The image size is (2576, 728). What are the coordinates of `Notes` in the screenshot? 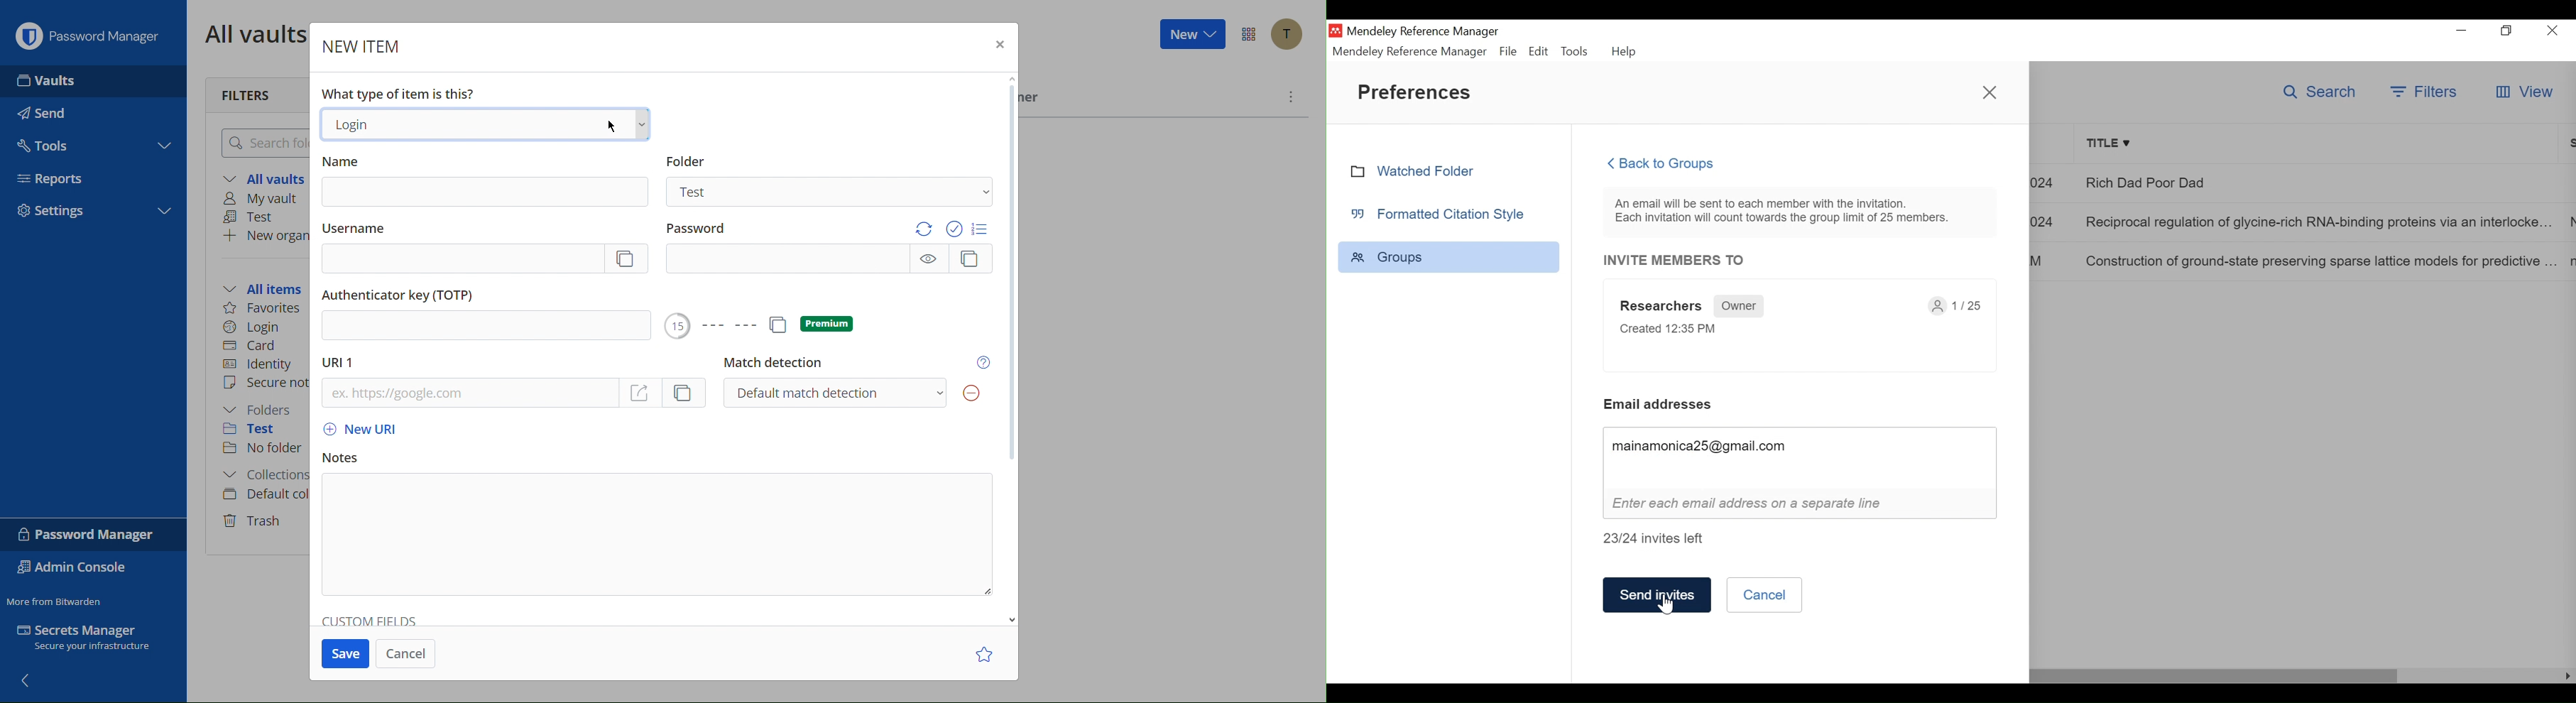 It's located at (345, 454).